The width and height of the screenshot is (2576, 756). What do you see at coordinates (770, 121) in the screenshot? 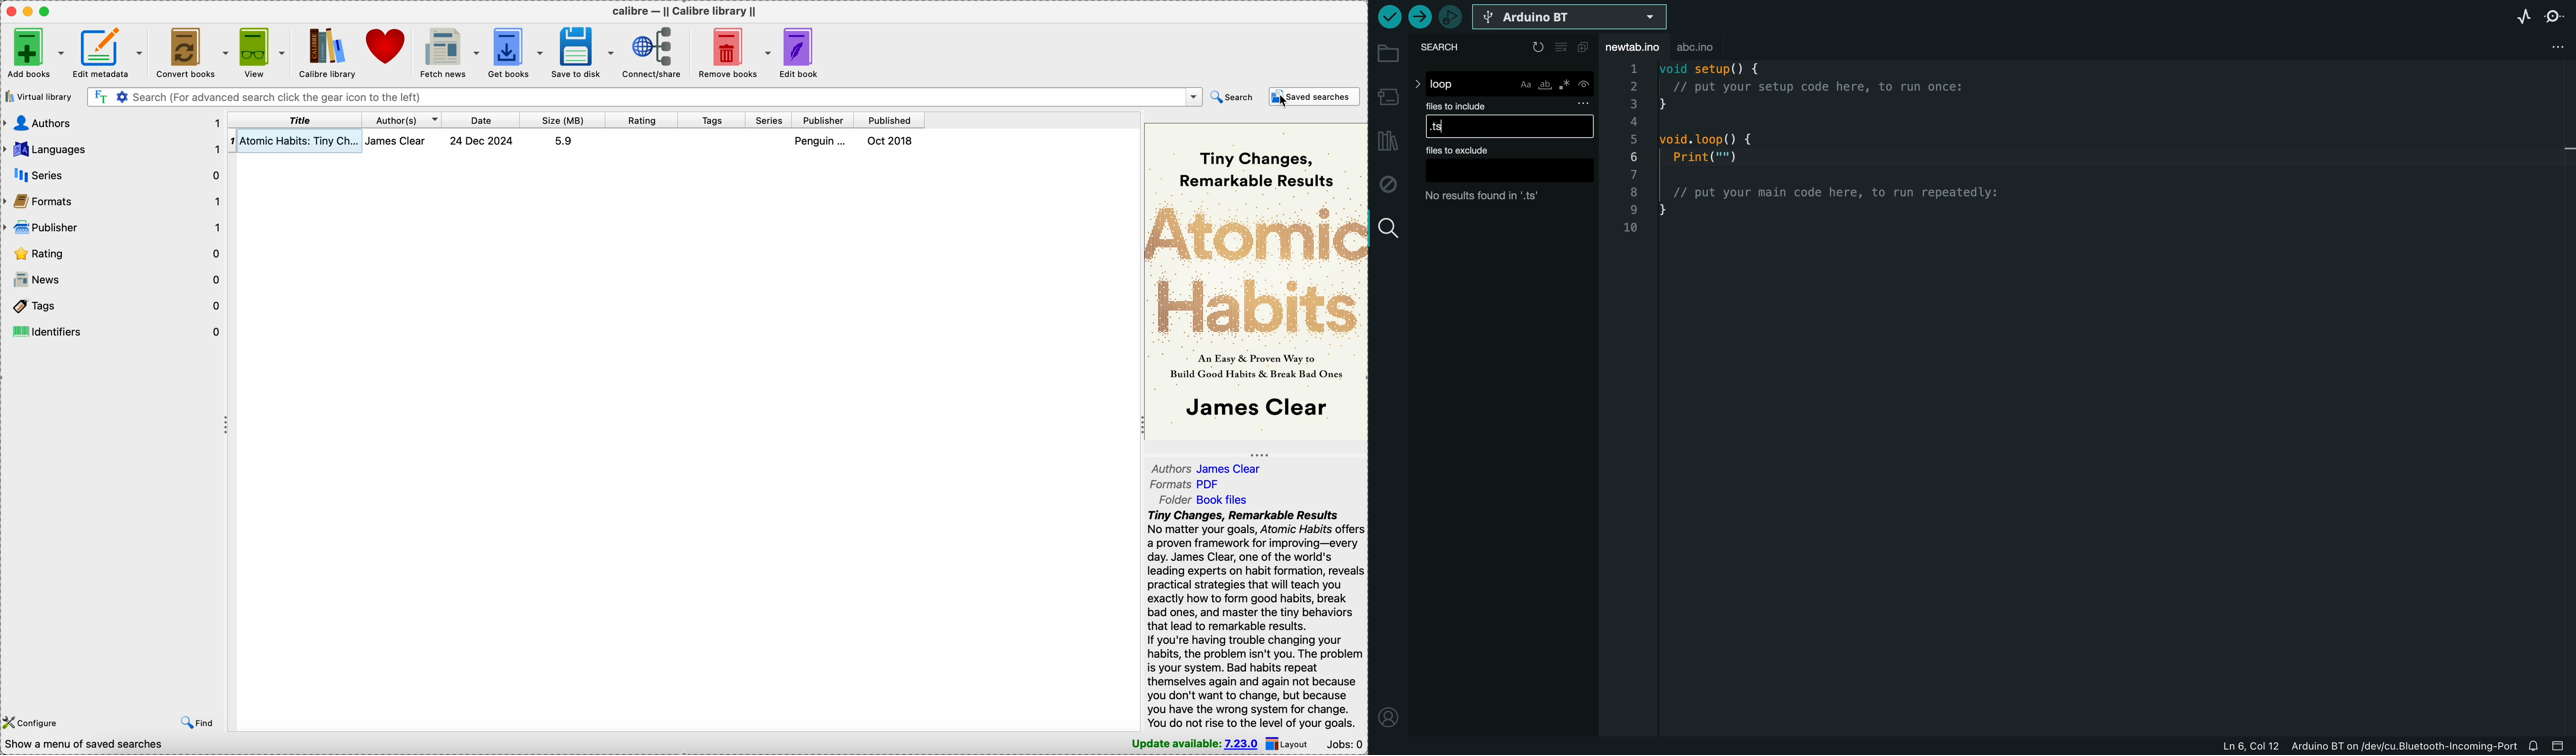
I see `series` at bounding box center [770, 121].